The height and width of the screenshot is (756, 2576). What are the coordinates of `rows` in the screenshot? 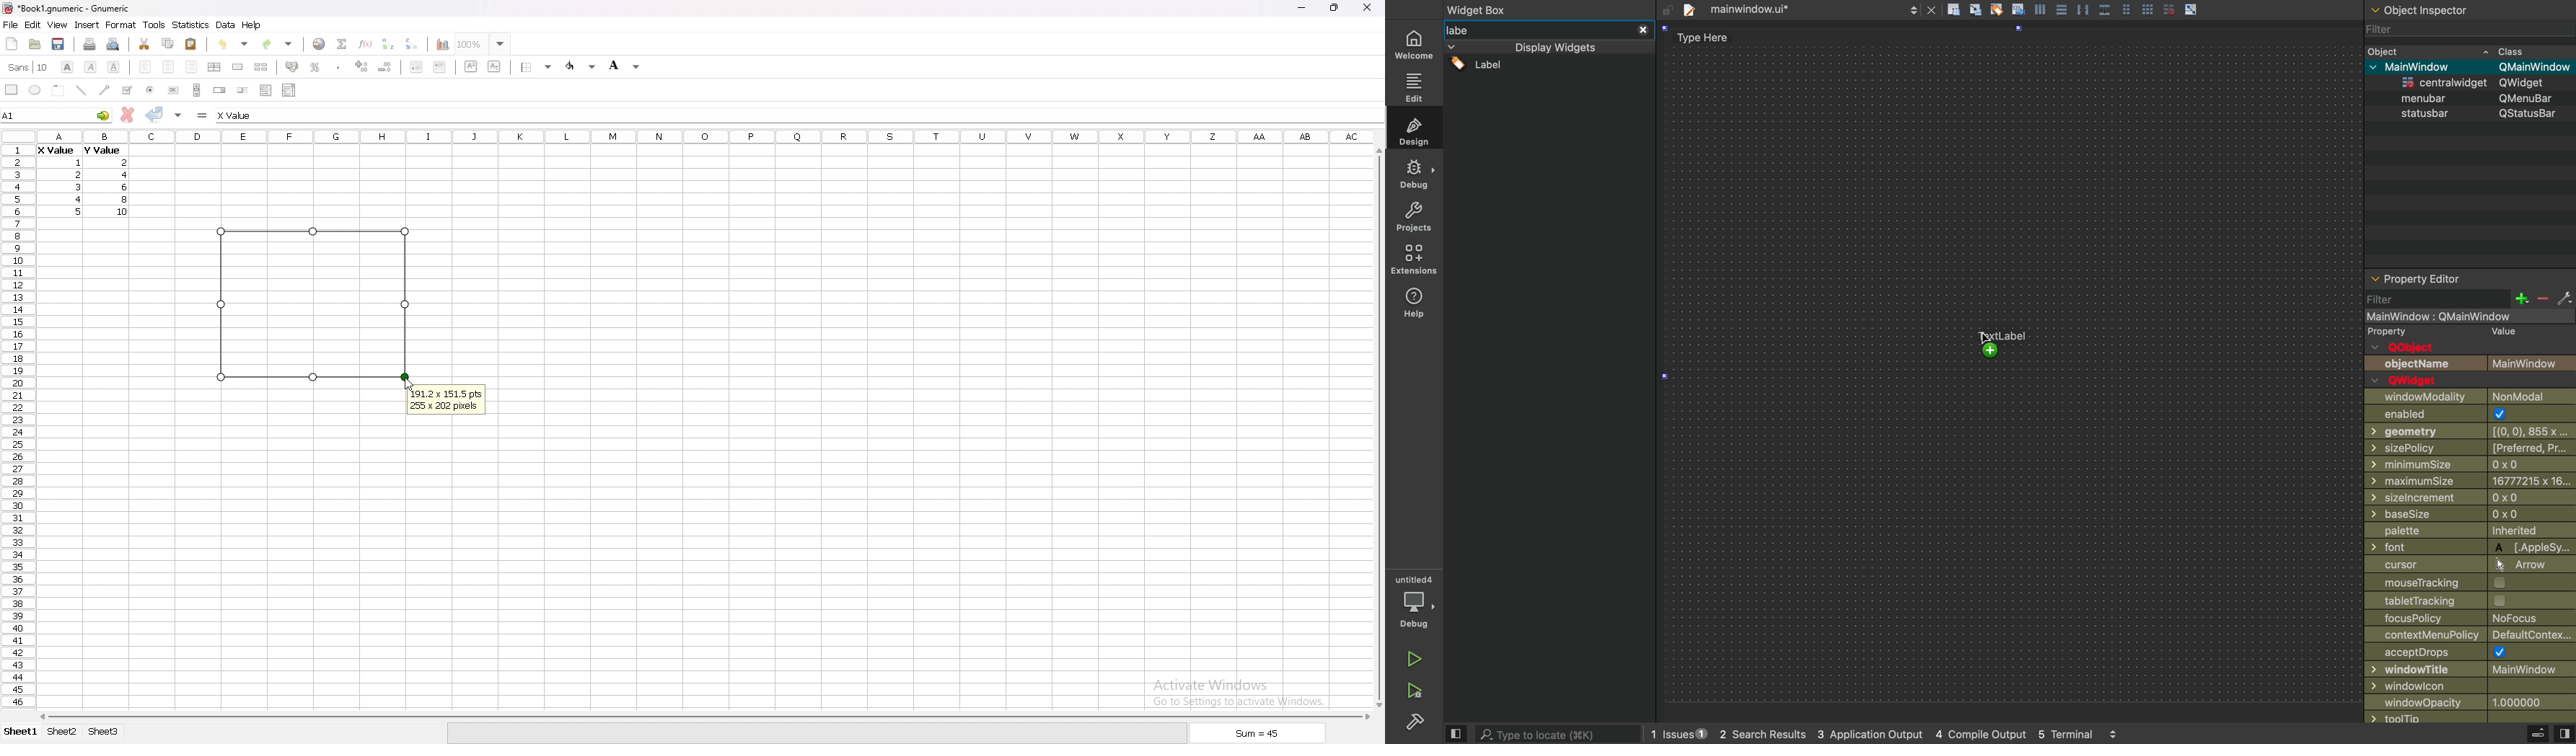 It's located at (15, 424).